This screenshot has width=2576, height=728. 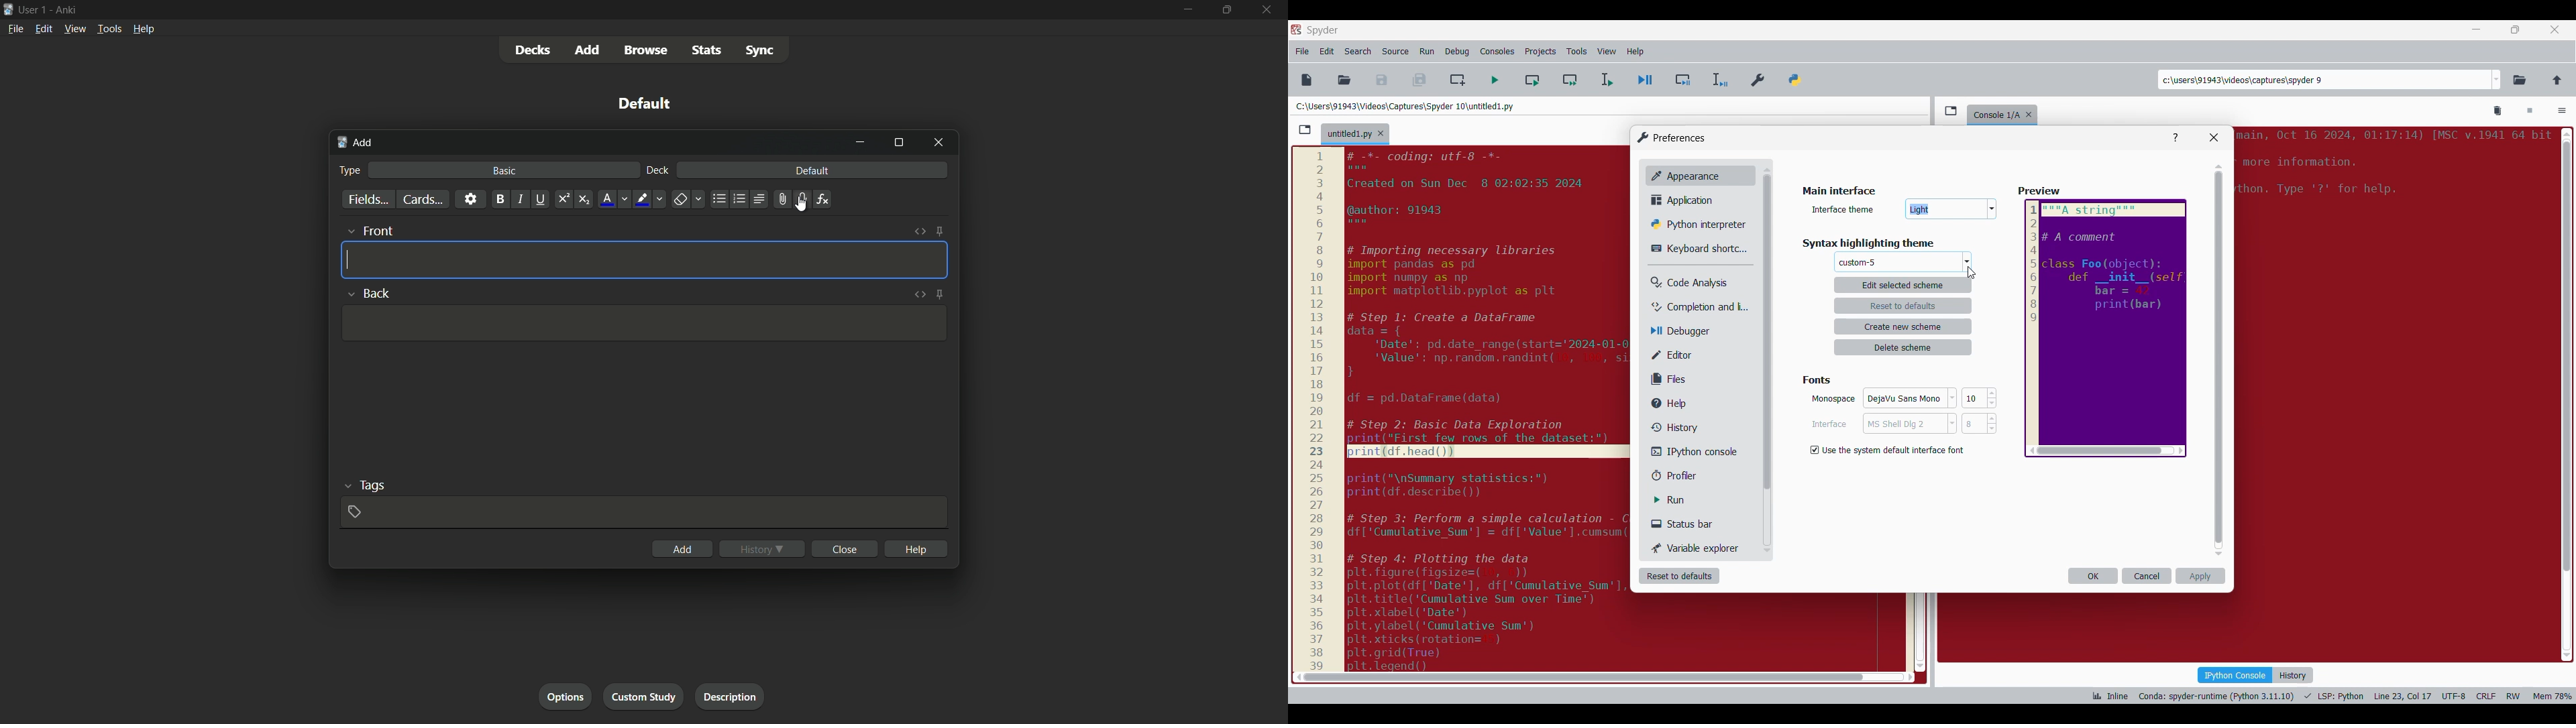 I want to click on subscript, so click(x=586, y=199).